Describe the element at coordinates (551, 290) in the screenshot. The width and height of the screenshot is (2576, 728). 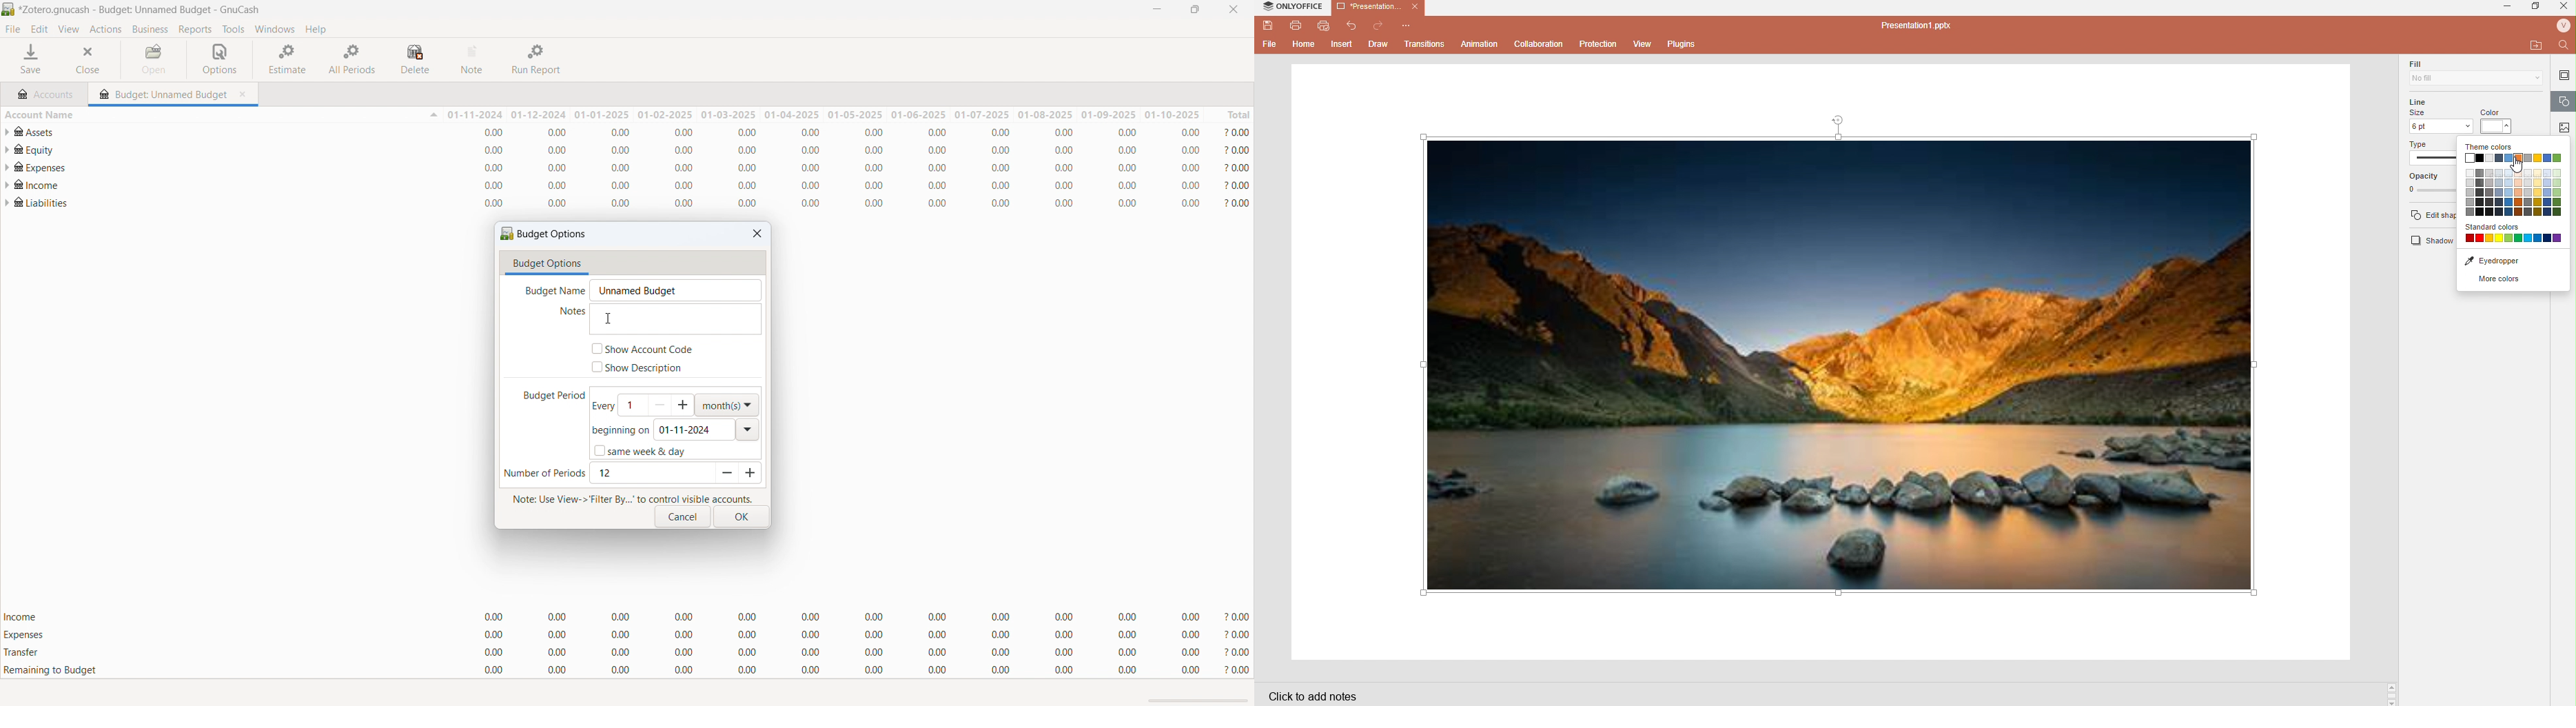
I see `Budget name` at that location.